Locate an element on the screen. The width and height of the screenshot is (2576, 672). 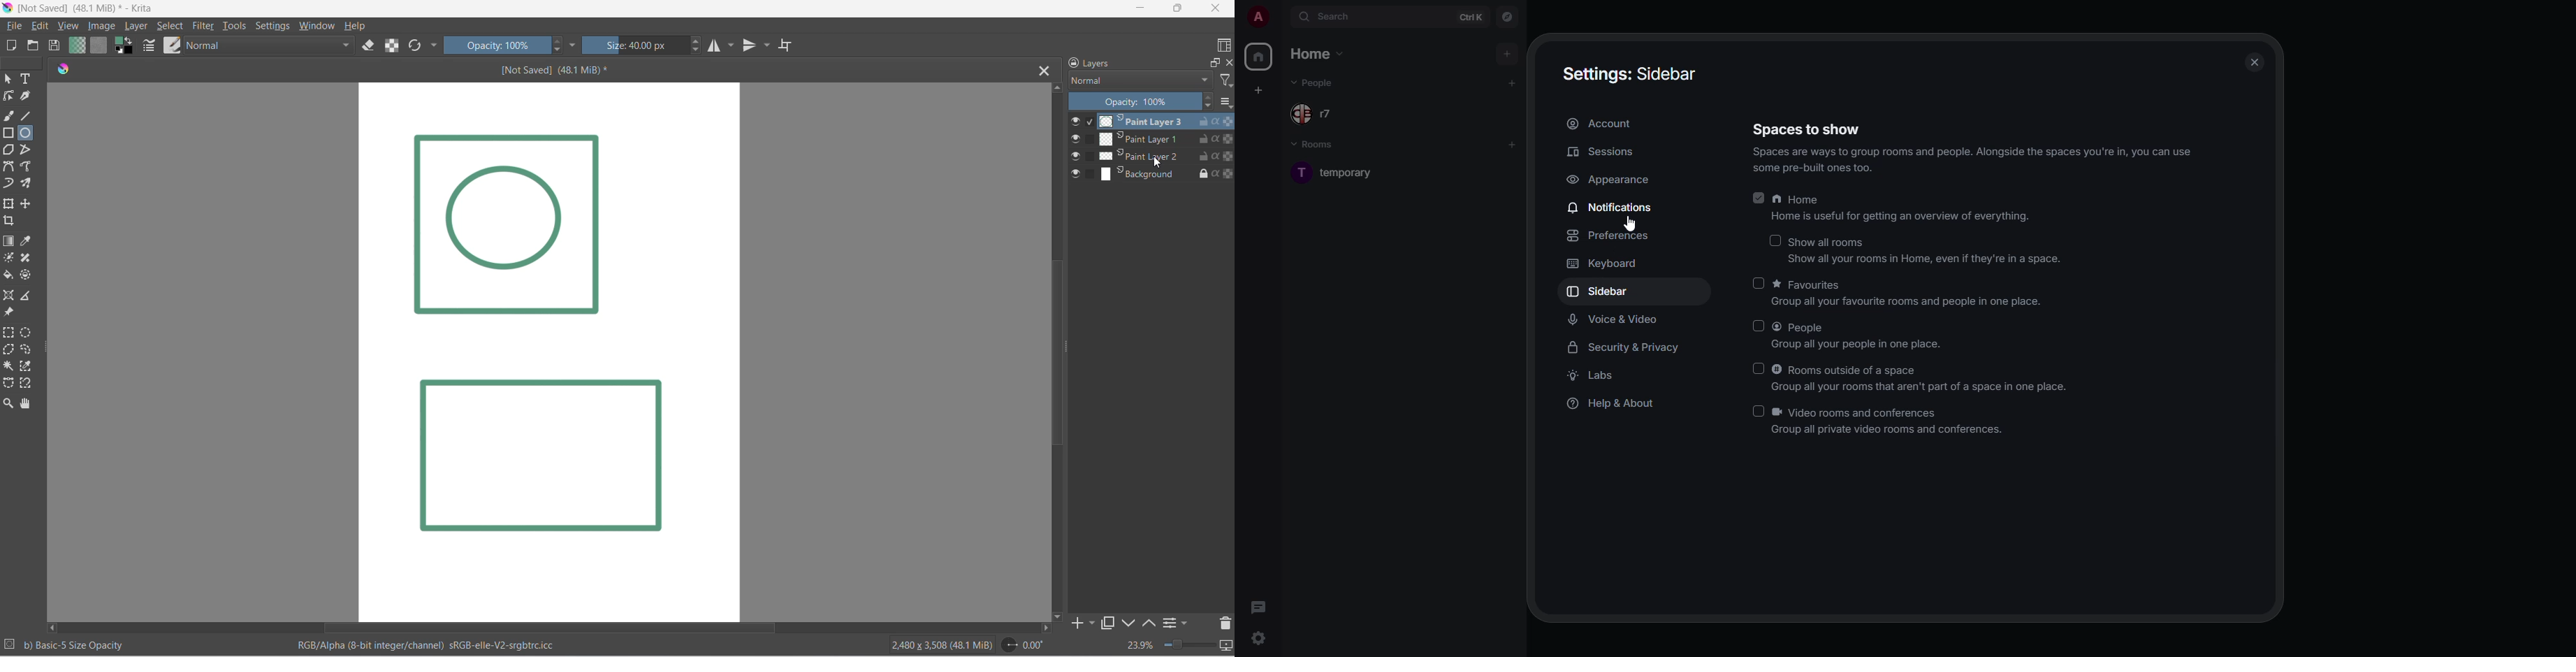
save is located at coordinates (57, 46).